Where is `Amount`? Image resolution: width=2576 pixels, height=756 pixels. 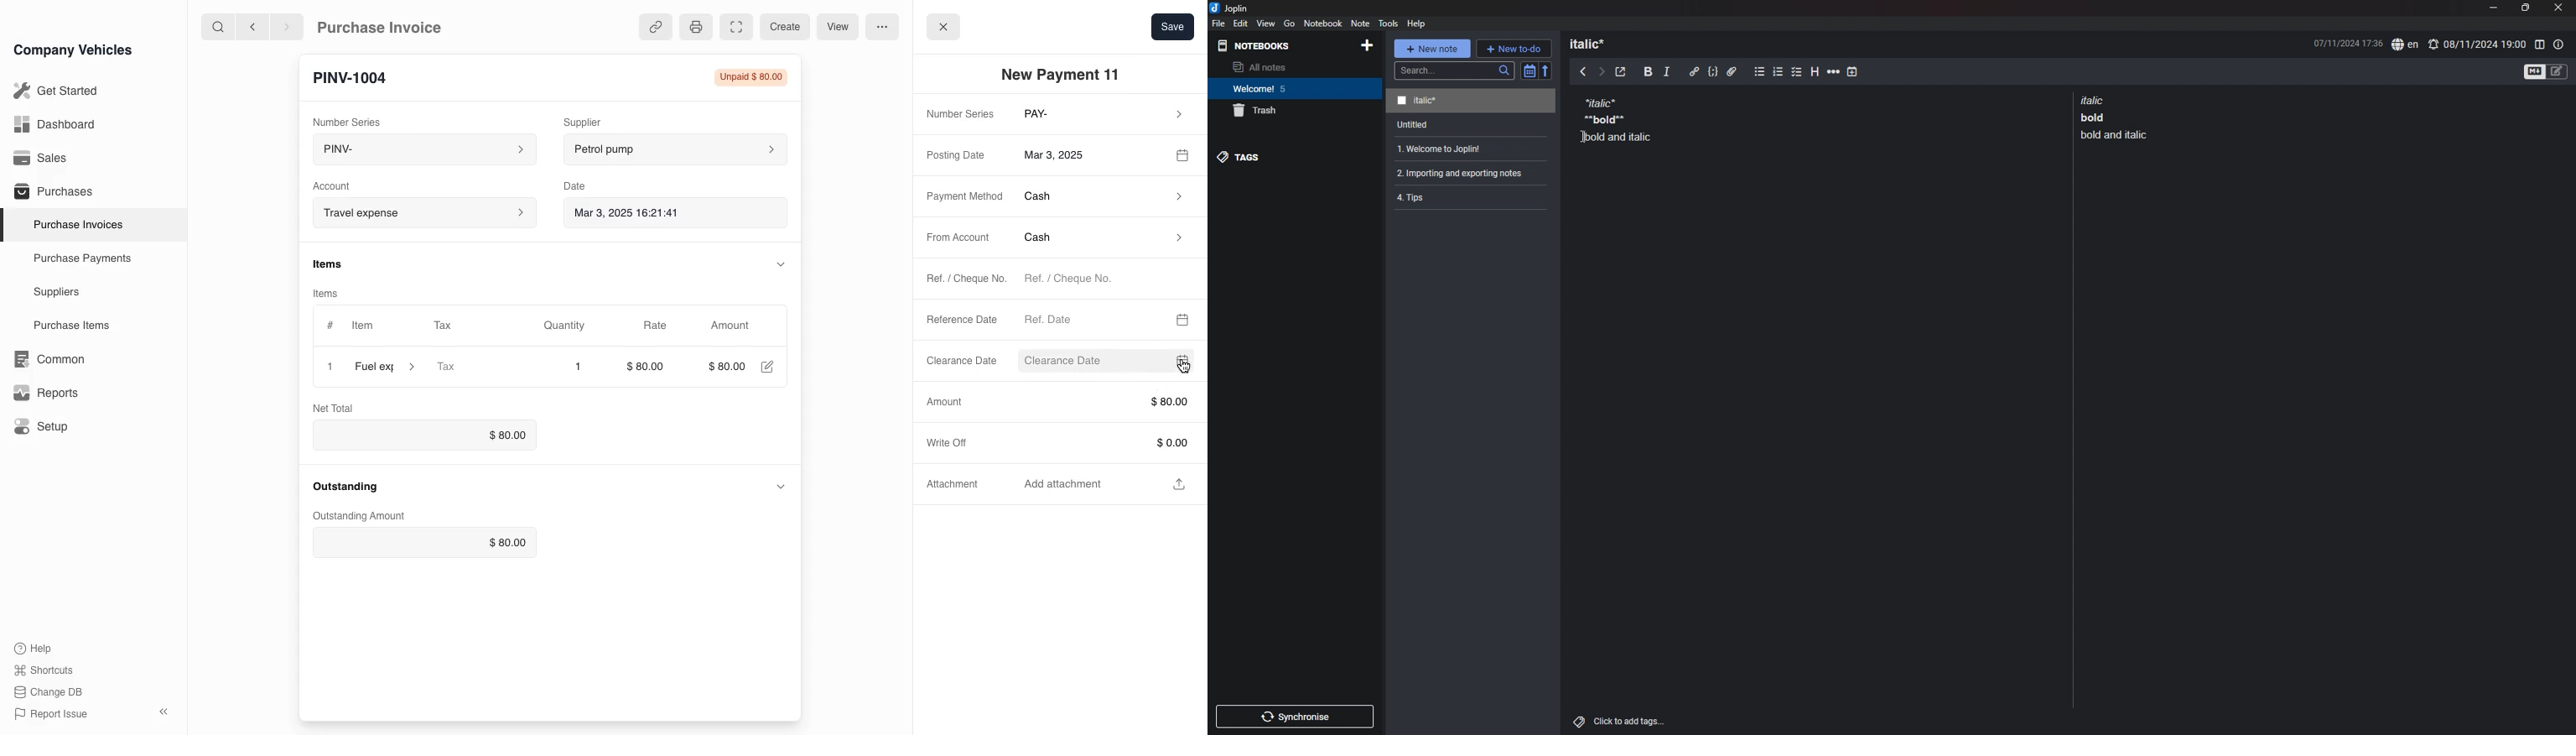
Amount is located at coordinates (943, 401).